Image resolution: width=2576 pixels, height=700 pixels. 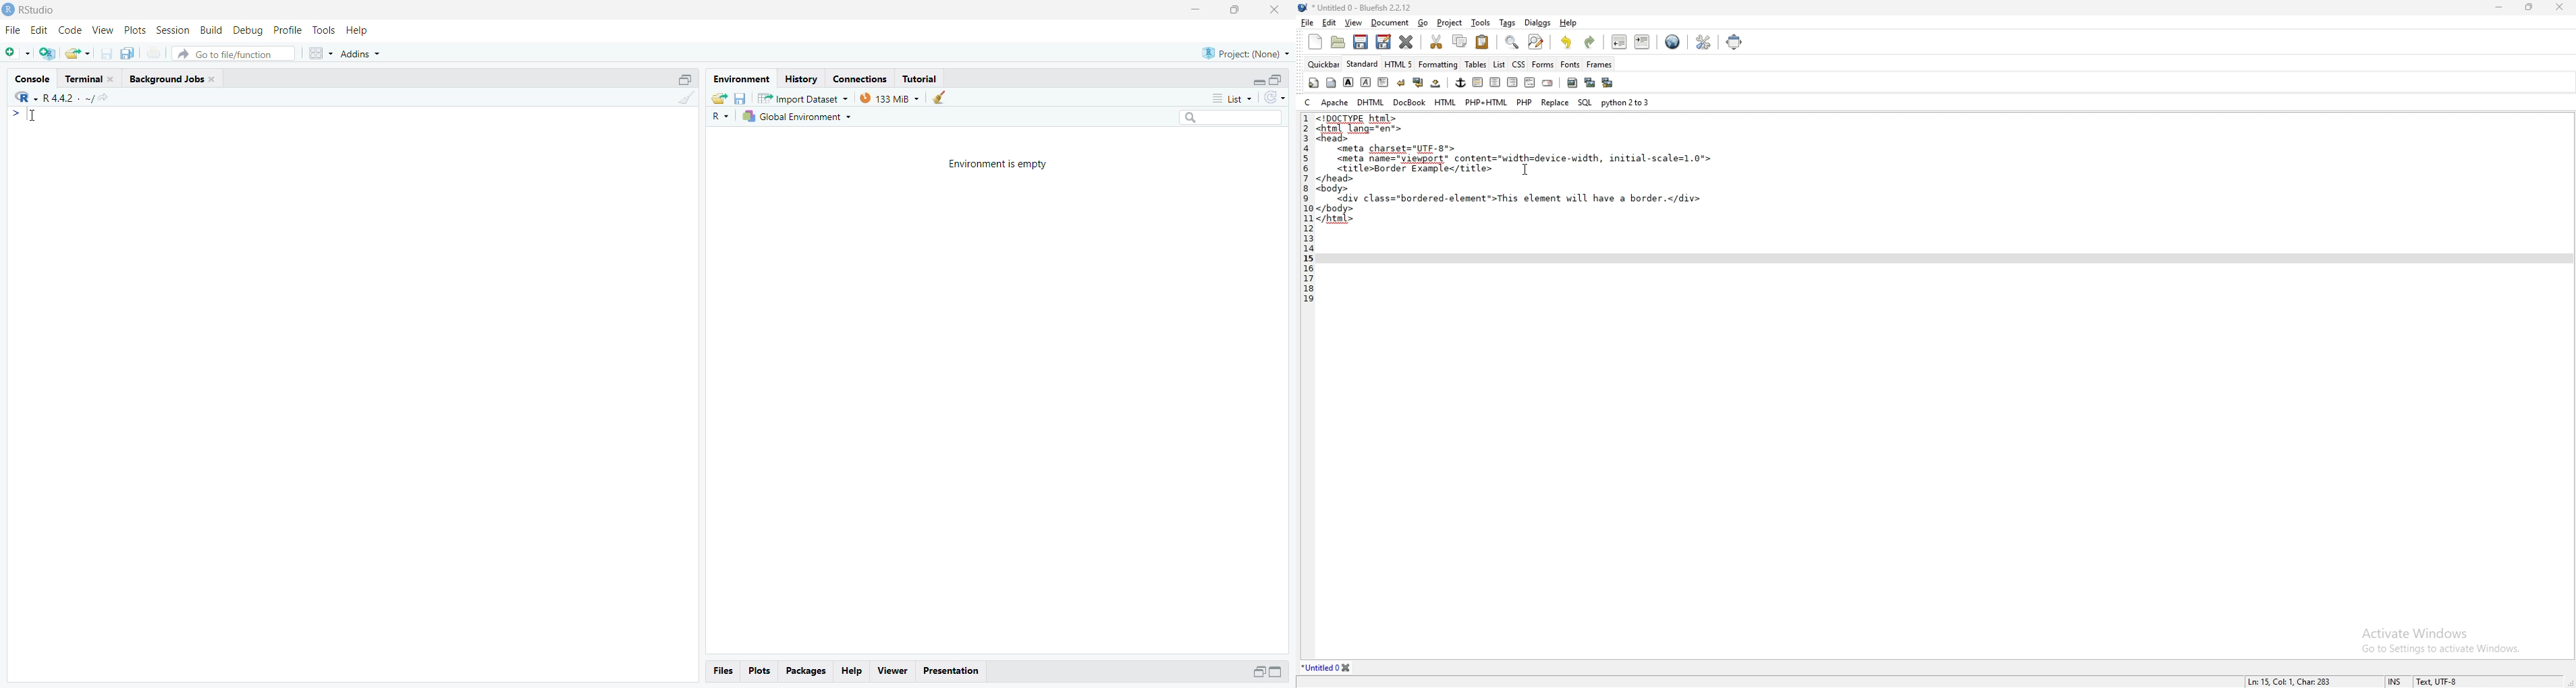 I want to click on Edit, so click(x=40, y=32).